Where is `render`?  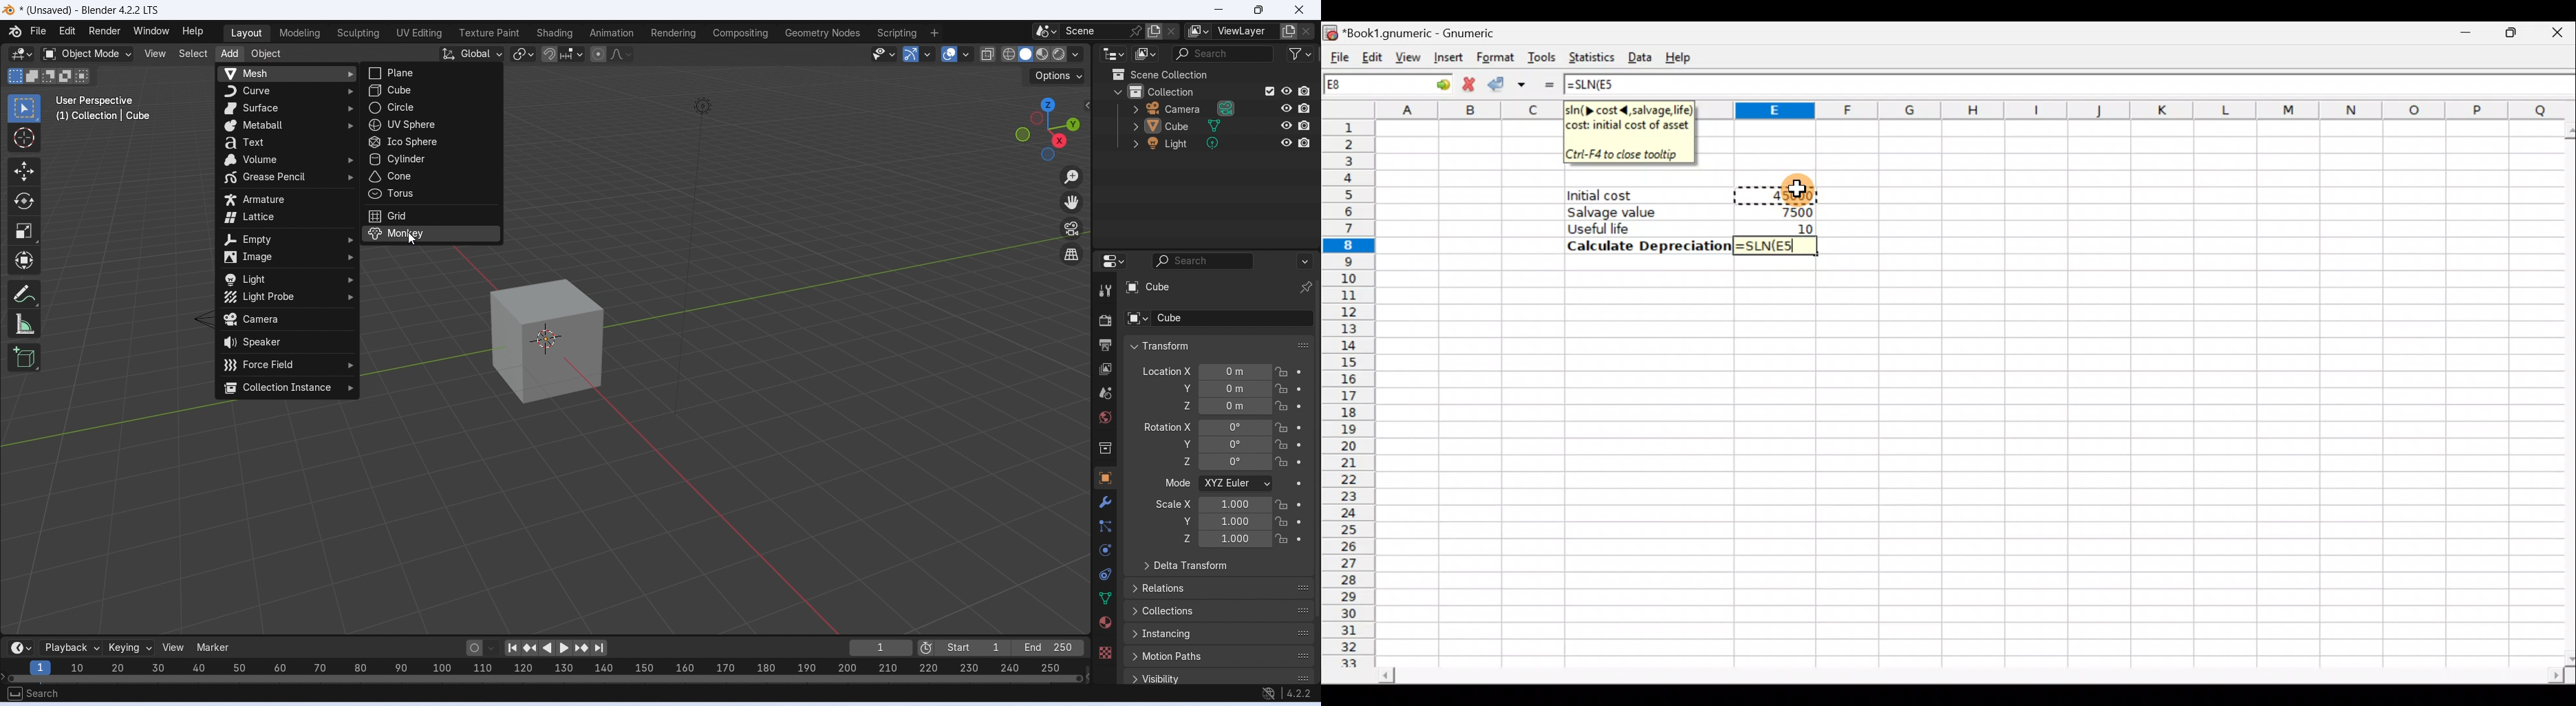
render is located at coordinates (1105, 323).